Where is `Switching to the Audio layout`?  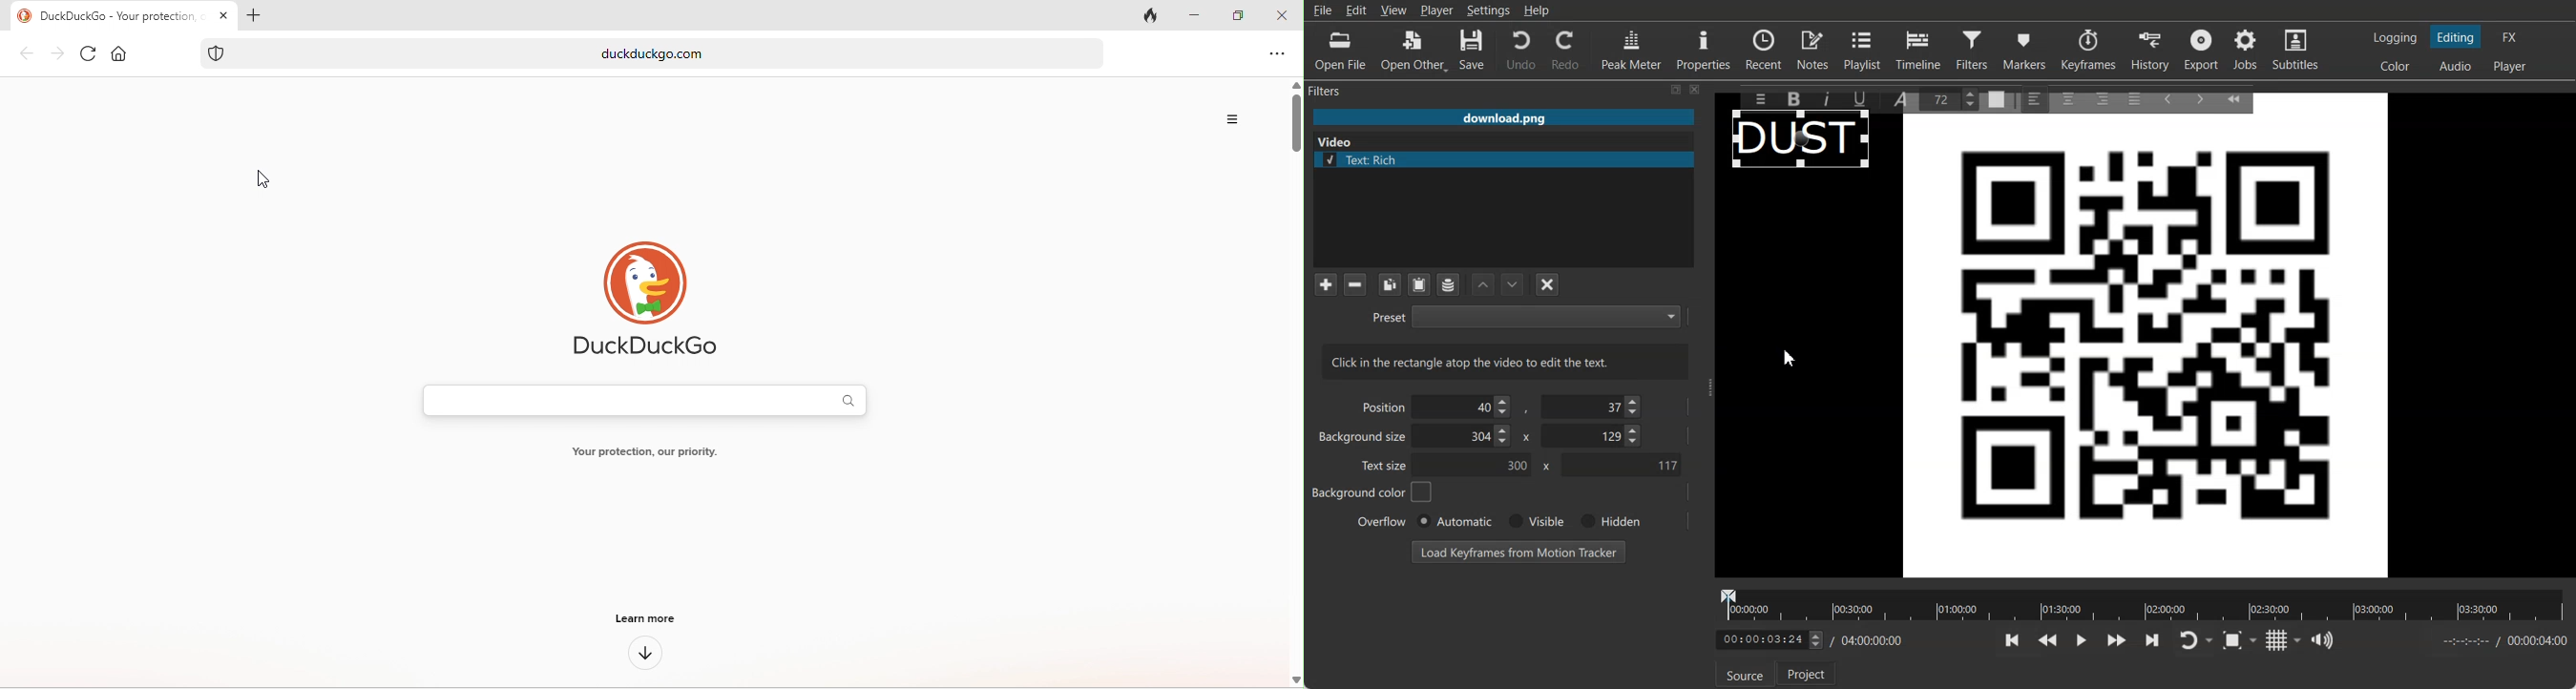 Switching to the Audio layout is located at coordinates (2457, 66).